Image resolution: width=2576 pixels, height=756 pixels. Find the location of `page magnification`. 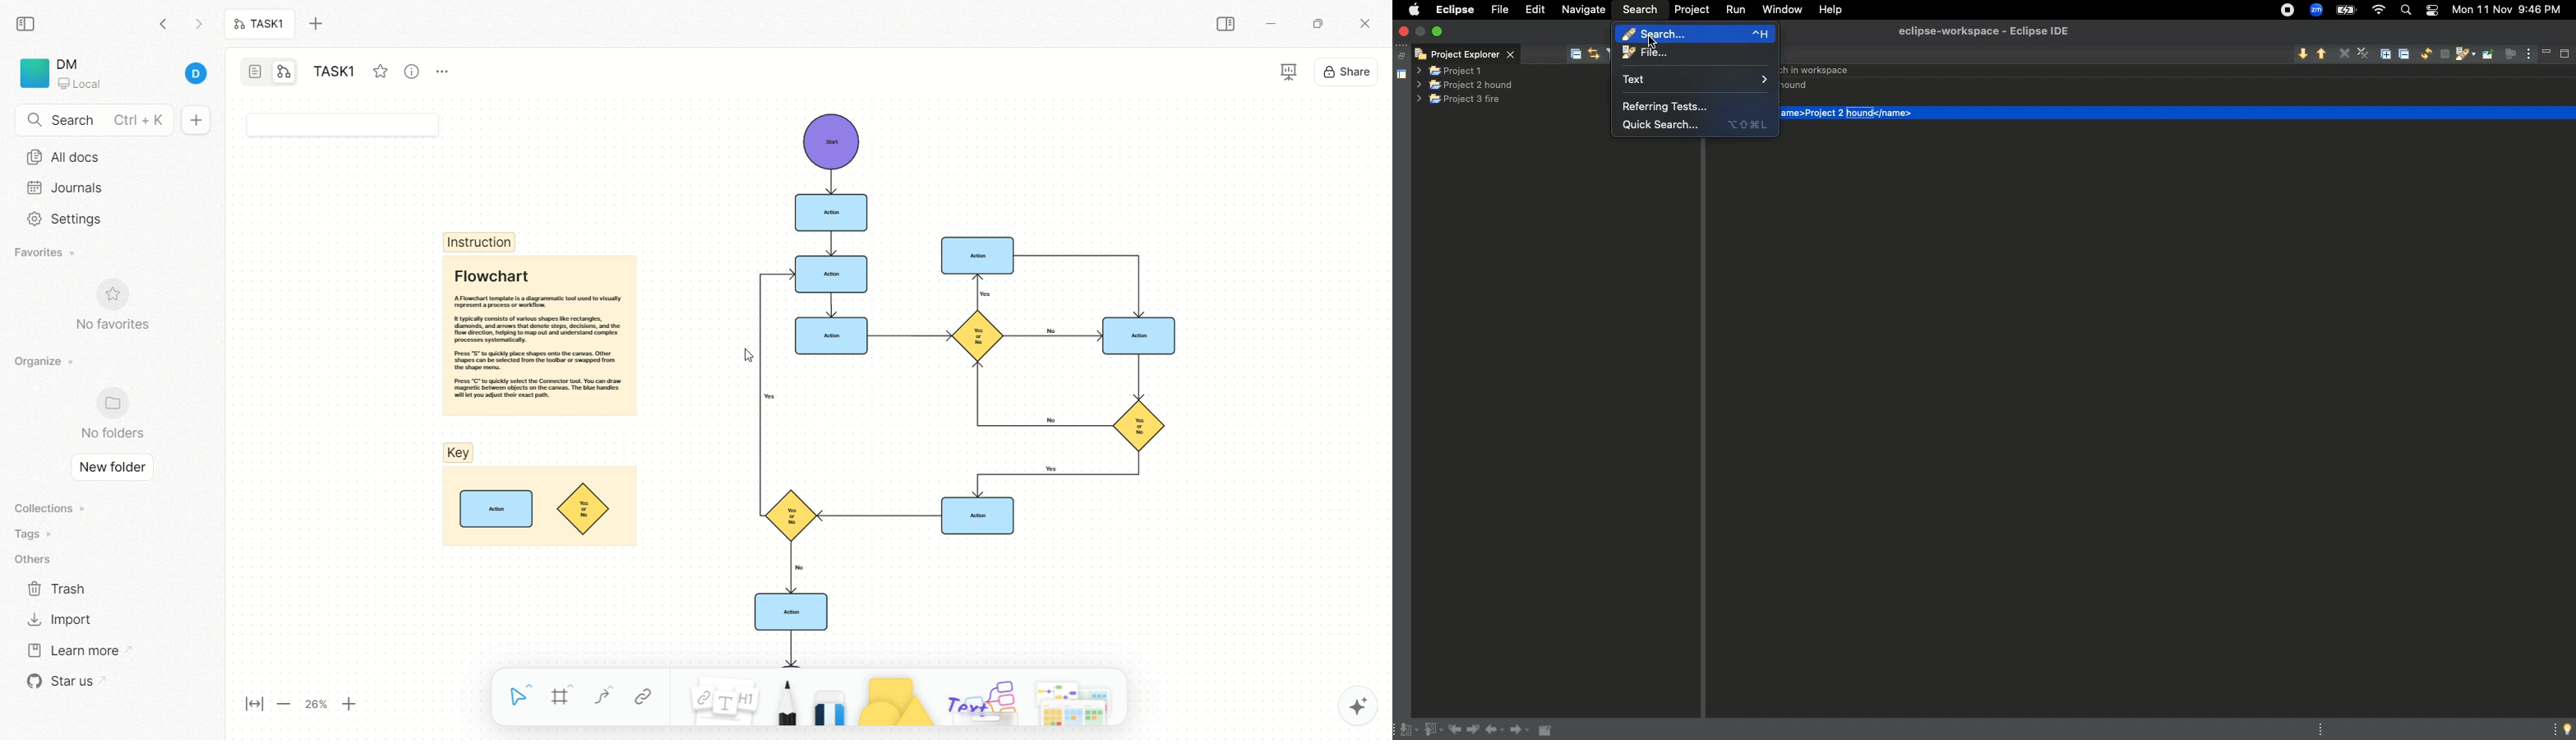

page magnification is located at coordinates (306, 706).